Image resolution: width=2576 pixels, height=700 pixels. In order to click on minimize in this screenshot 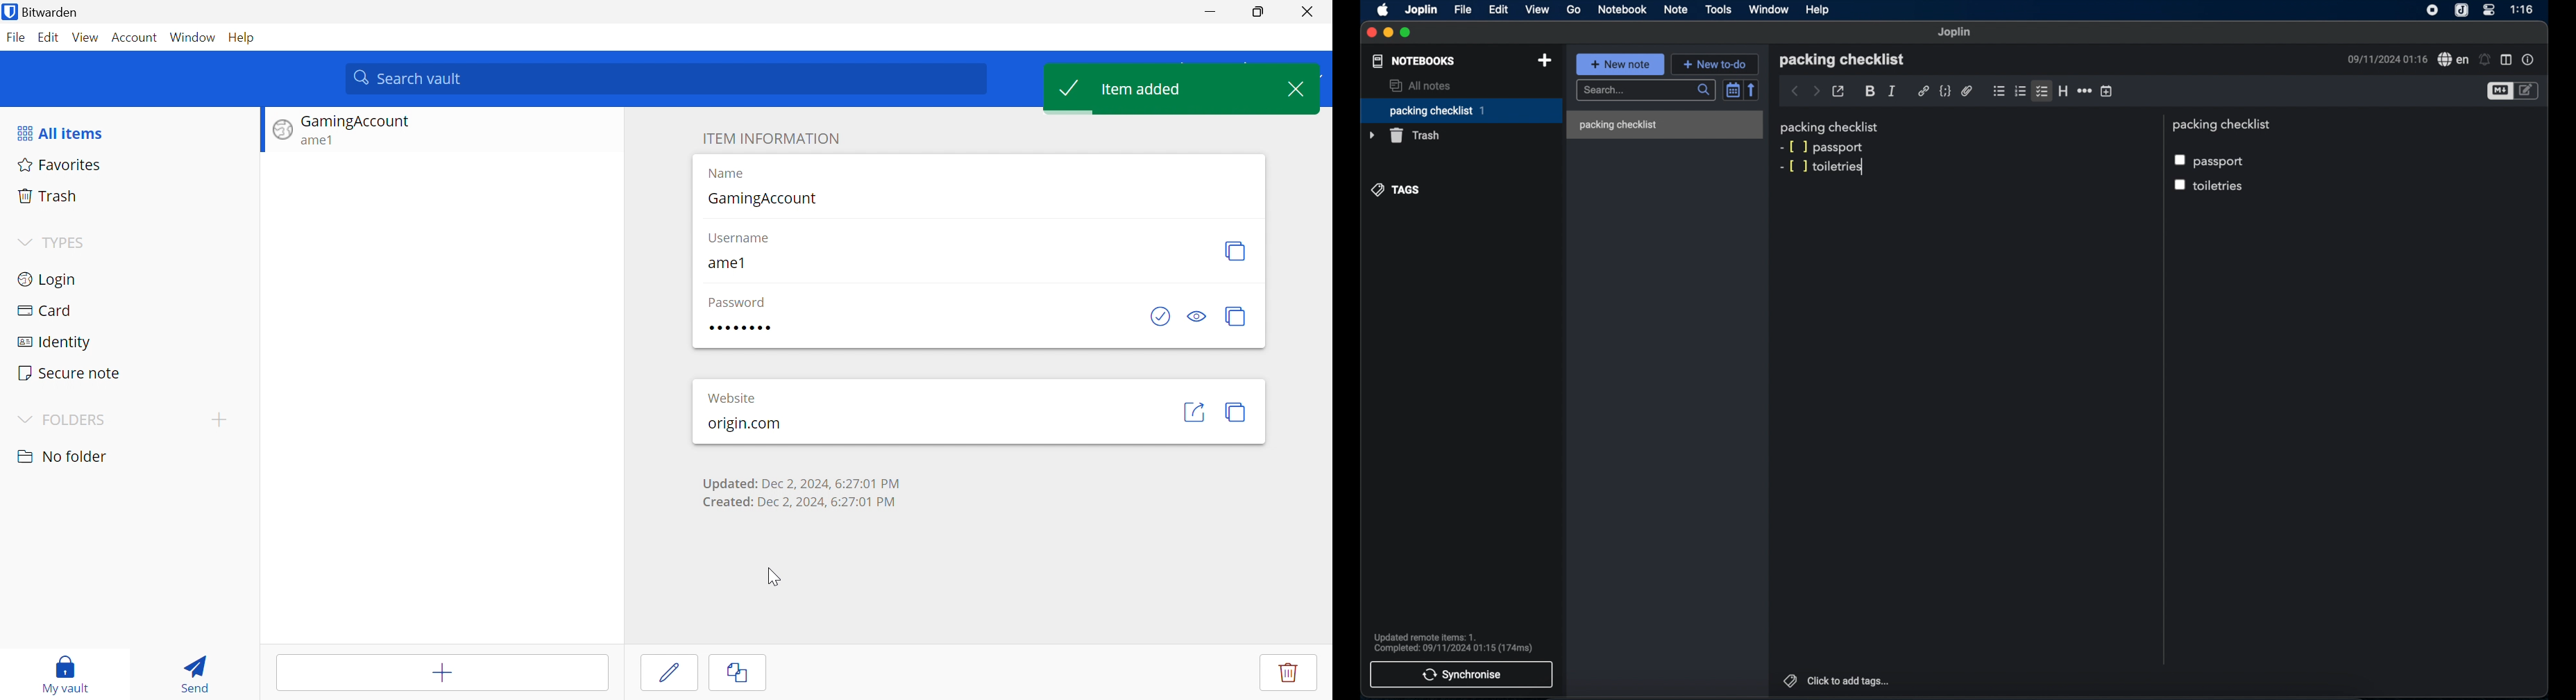, I will do `click(1388, 33)`.